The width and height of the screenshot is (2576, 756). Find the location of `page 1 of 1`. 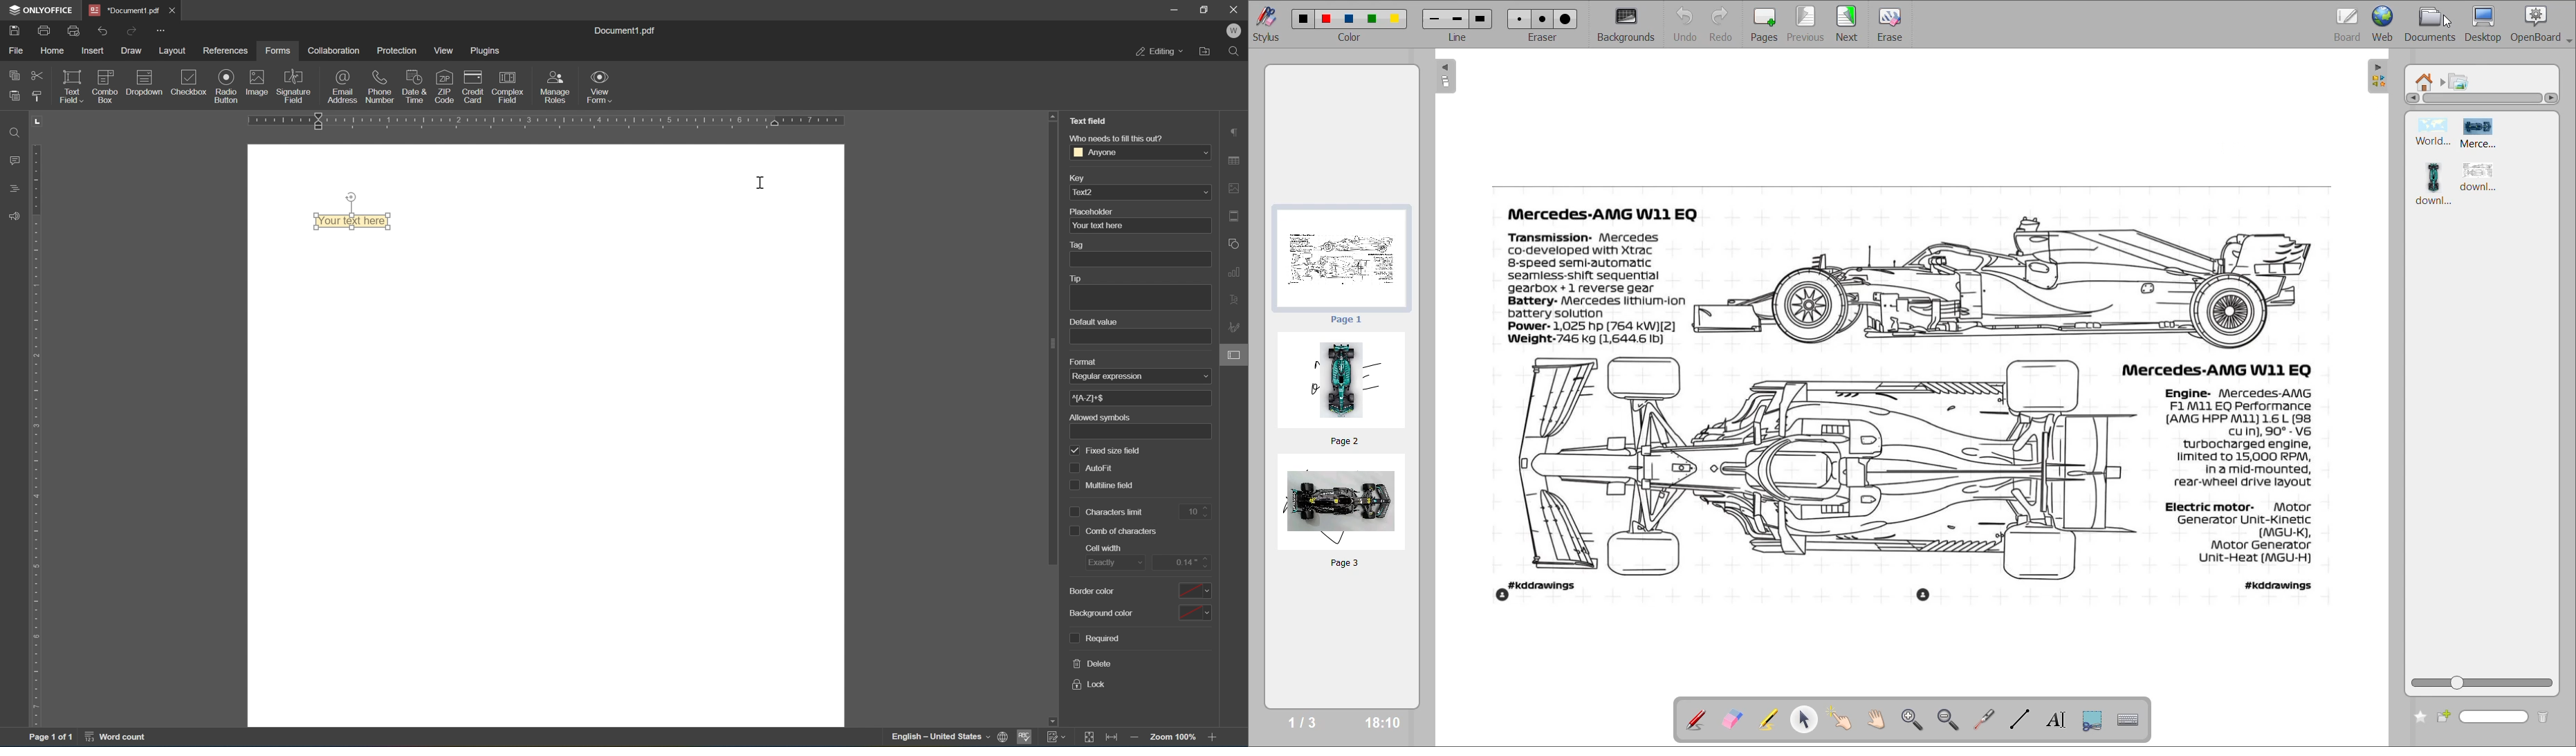

page 1 of 1 is located at coordinates (51, 739).